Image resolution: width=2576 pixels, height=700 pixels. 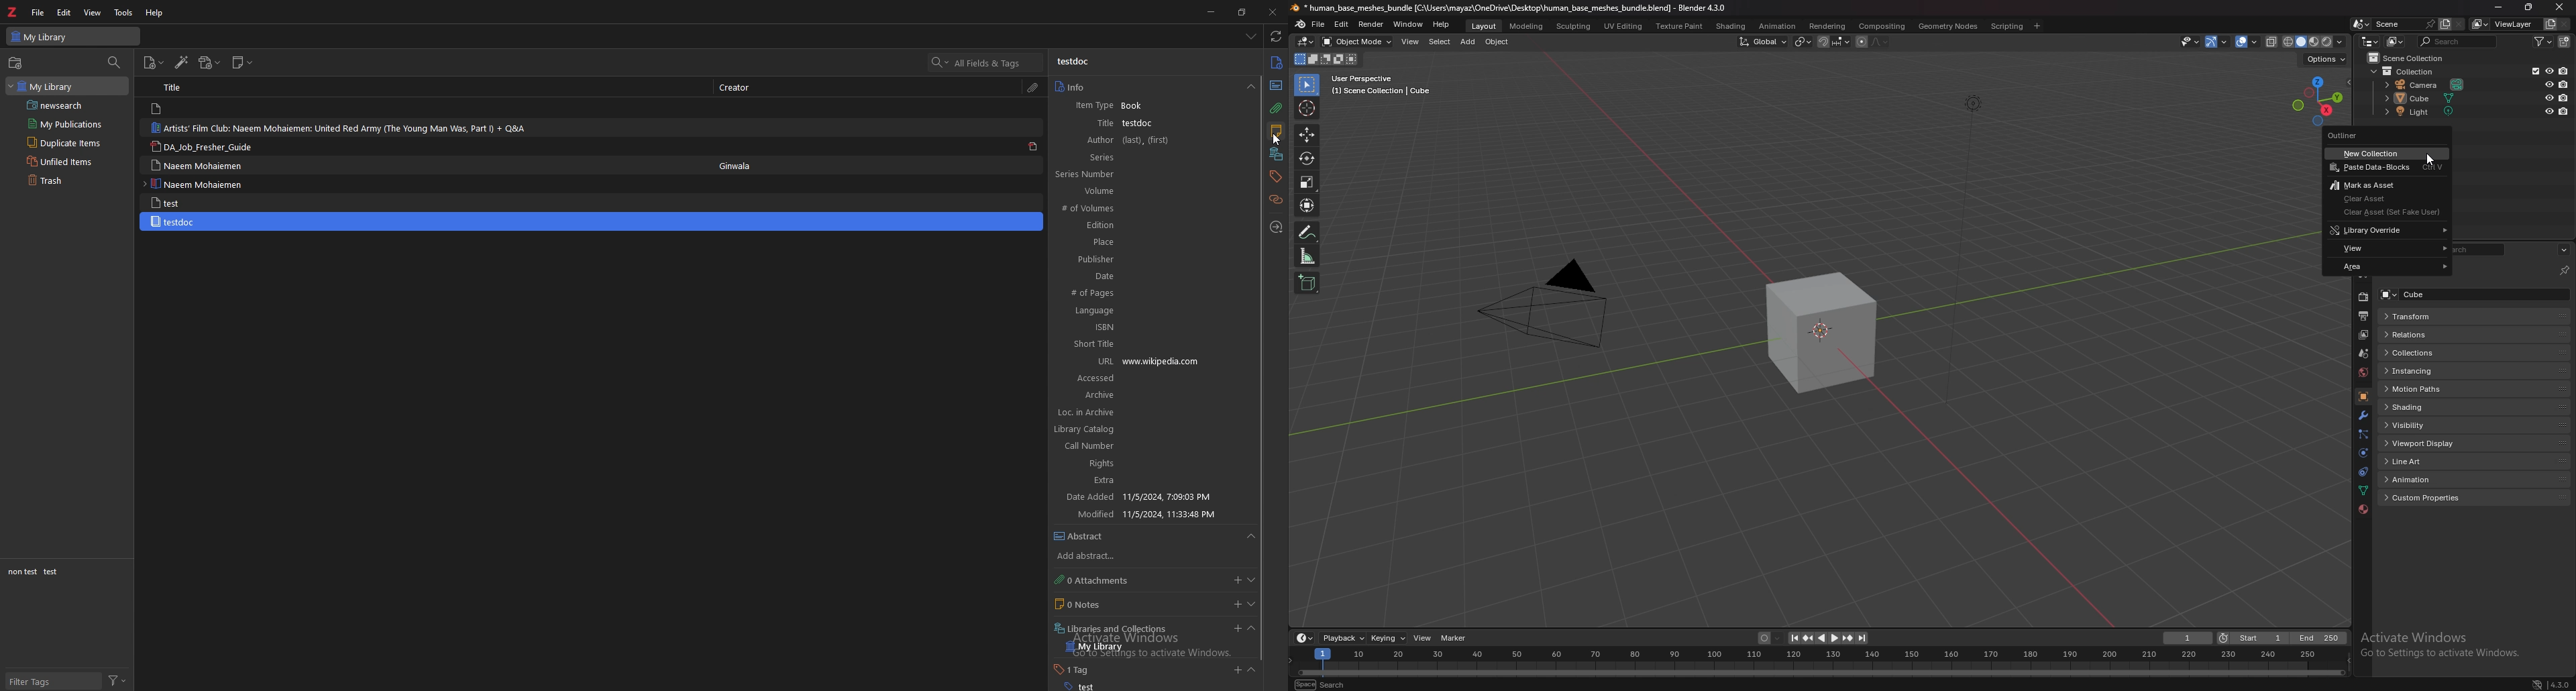 I want to click on sculpting, so click(x=1575, y=25).